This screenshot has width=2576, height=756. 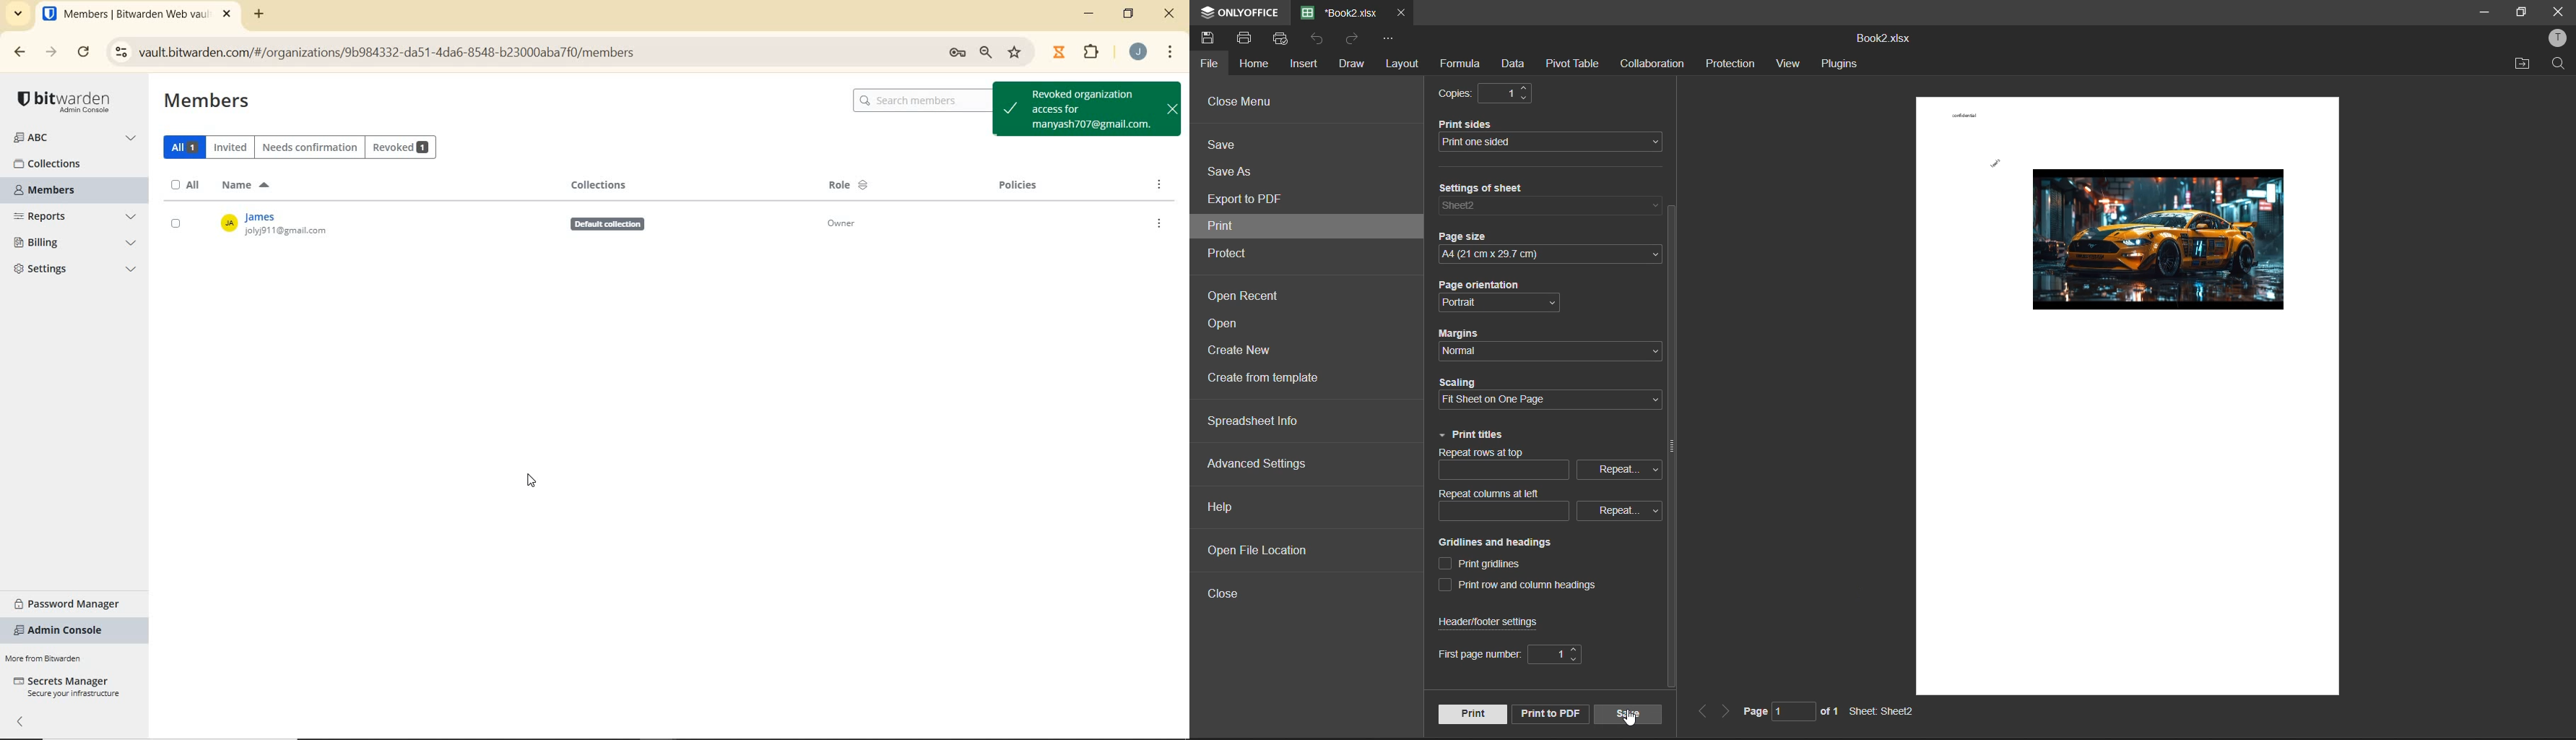 I want to click on SEARCH TABS, so click(x=19, y=14).